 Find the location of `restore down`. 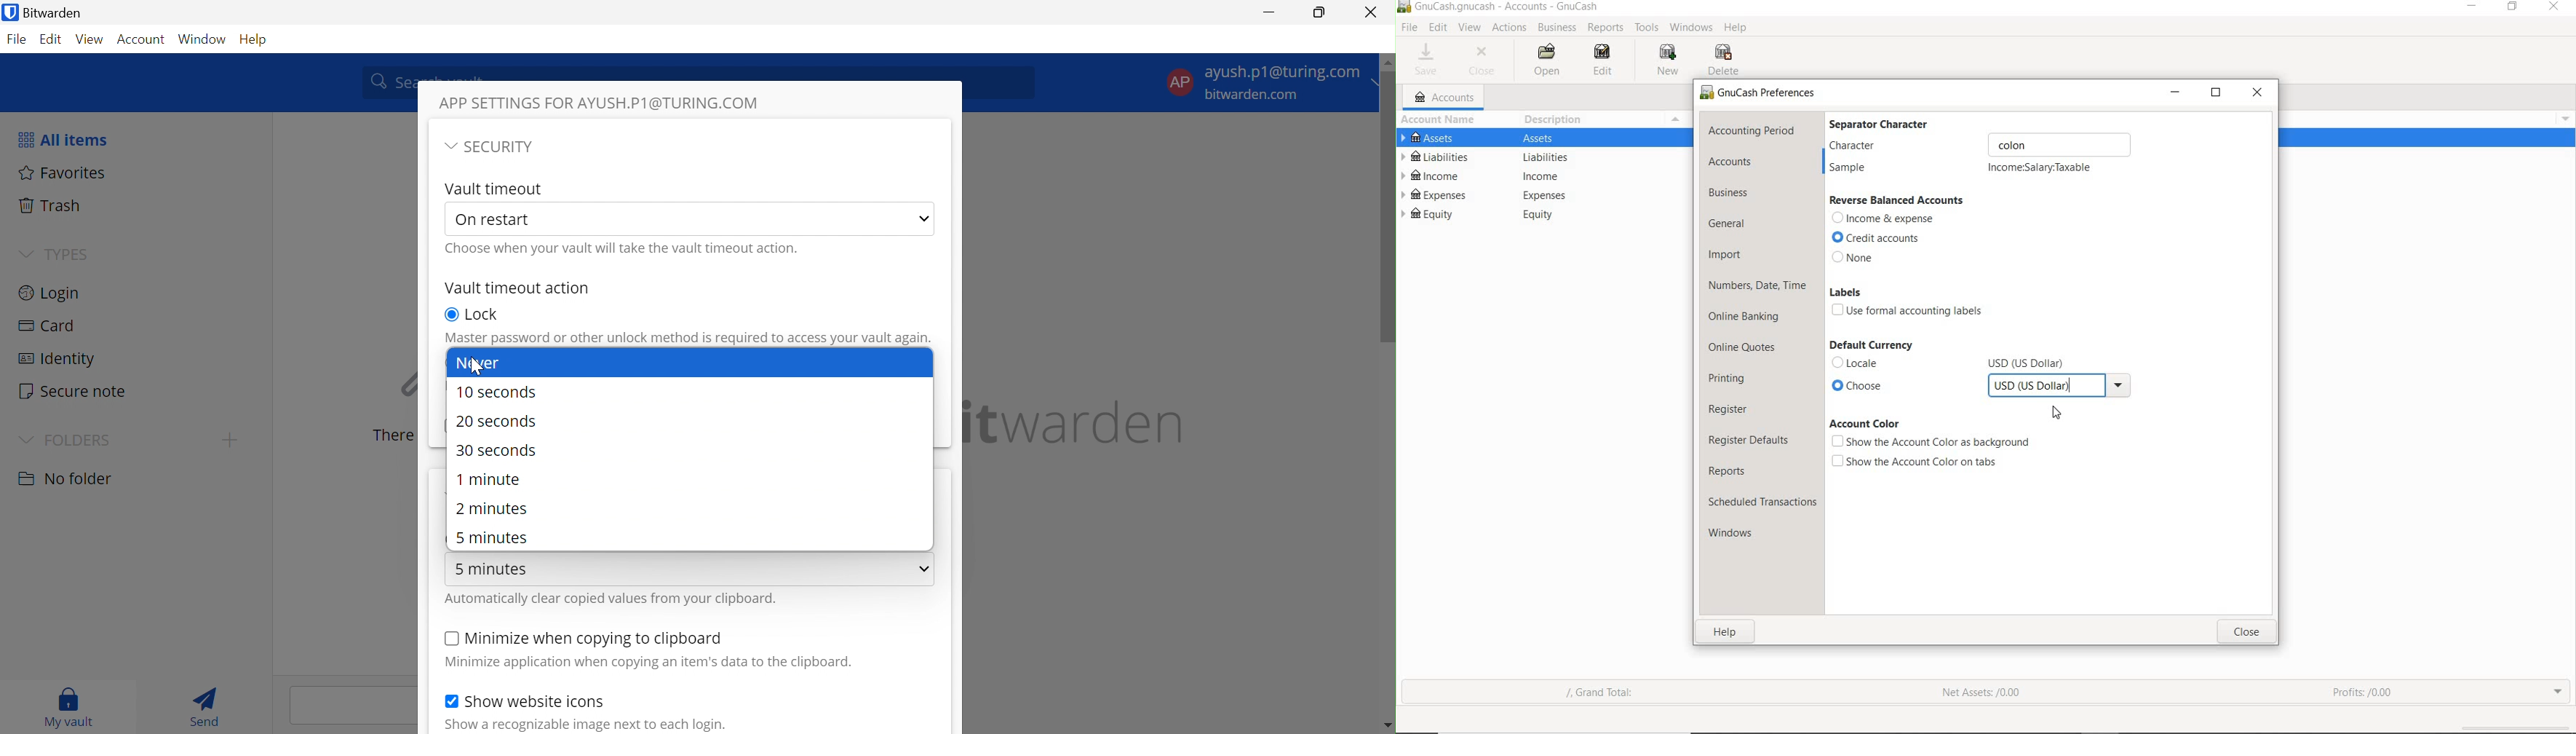

restore down is located at coordinates (2216, 94).